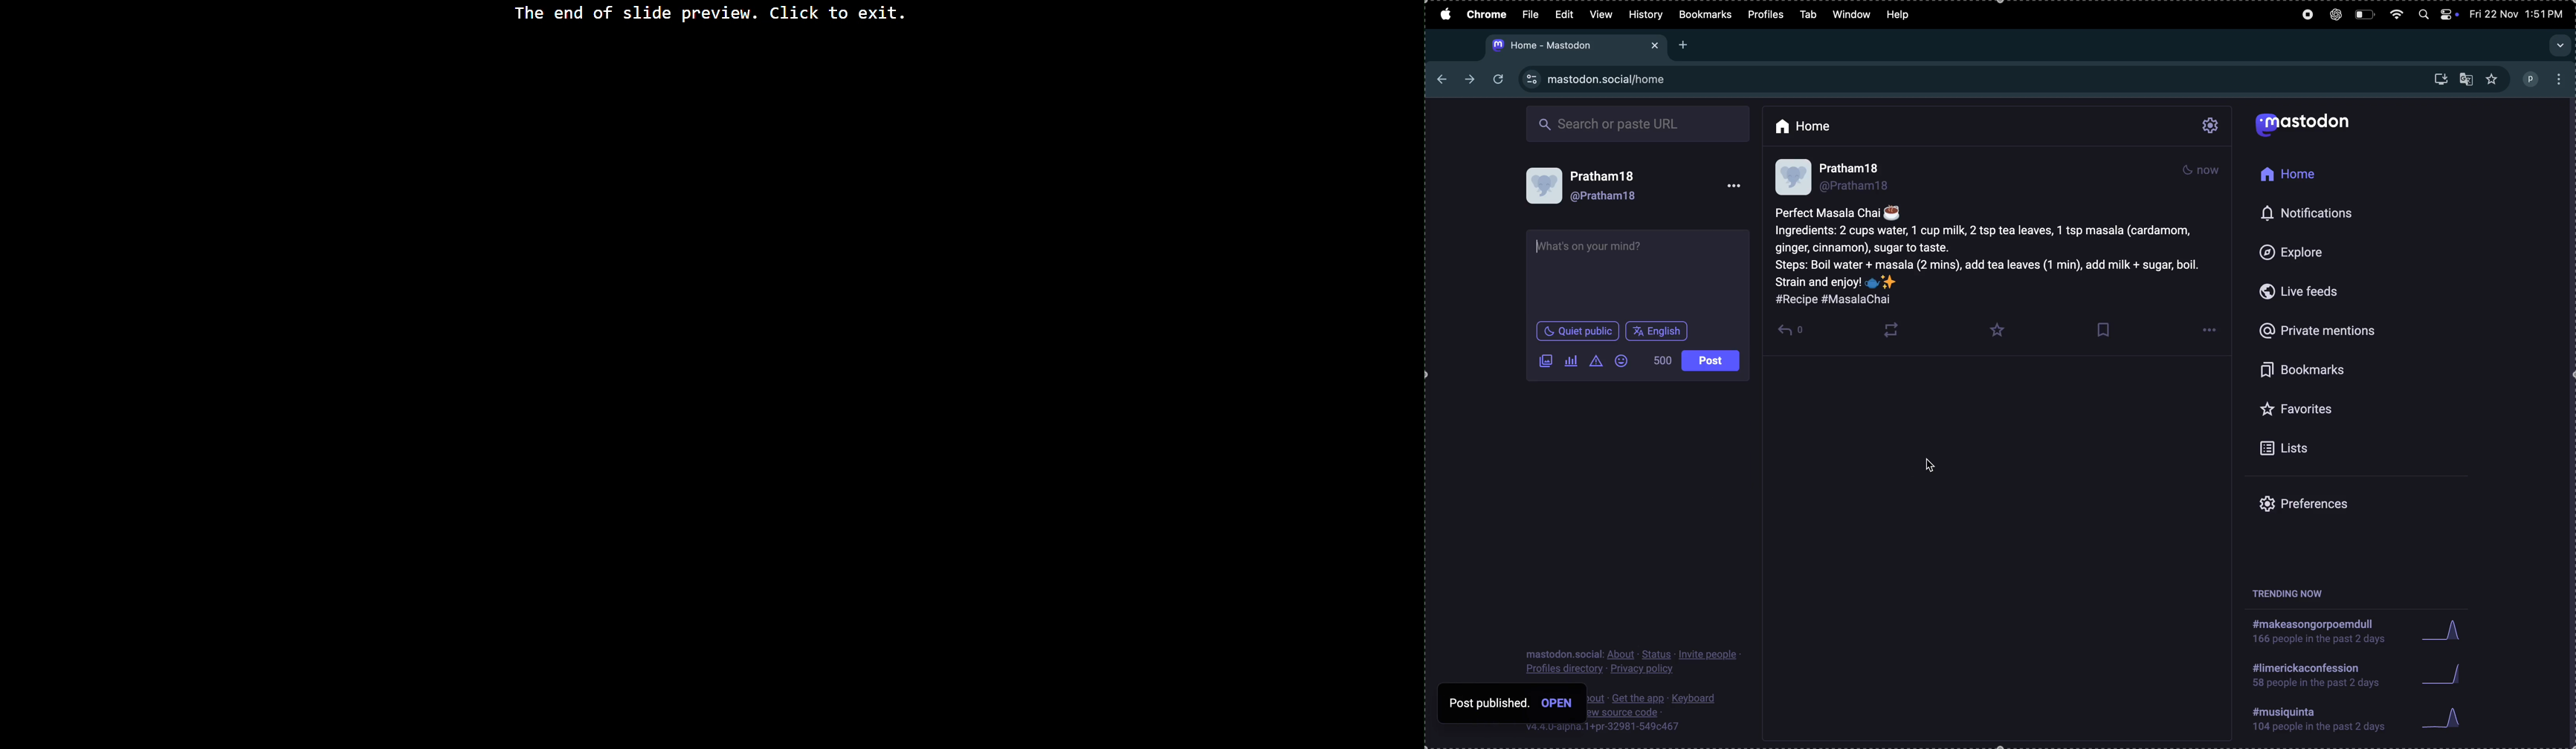 Image resolution: width=2576 pixels, height=756 pixels. I want to click on quiet in public, so click(1578, 331).